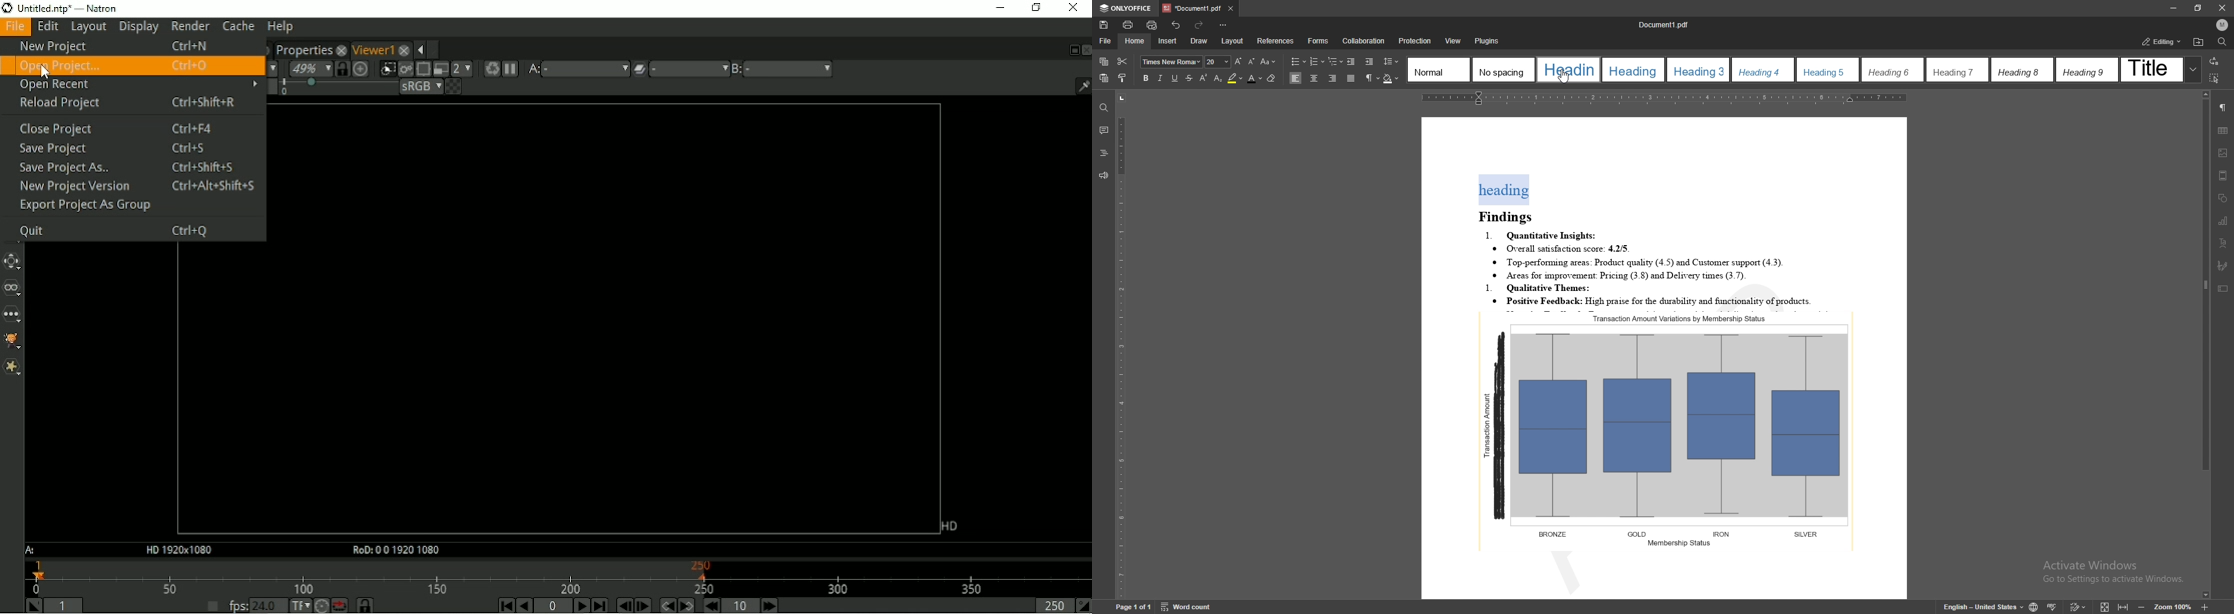 The width and height of the screenshot is (2240, 616). I want to click on close tab, so click(1230, 10).